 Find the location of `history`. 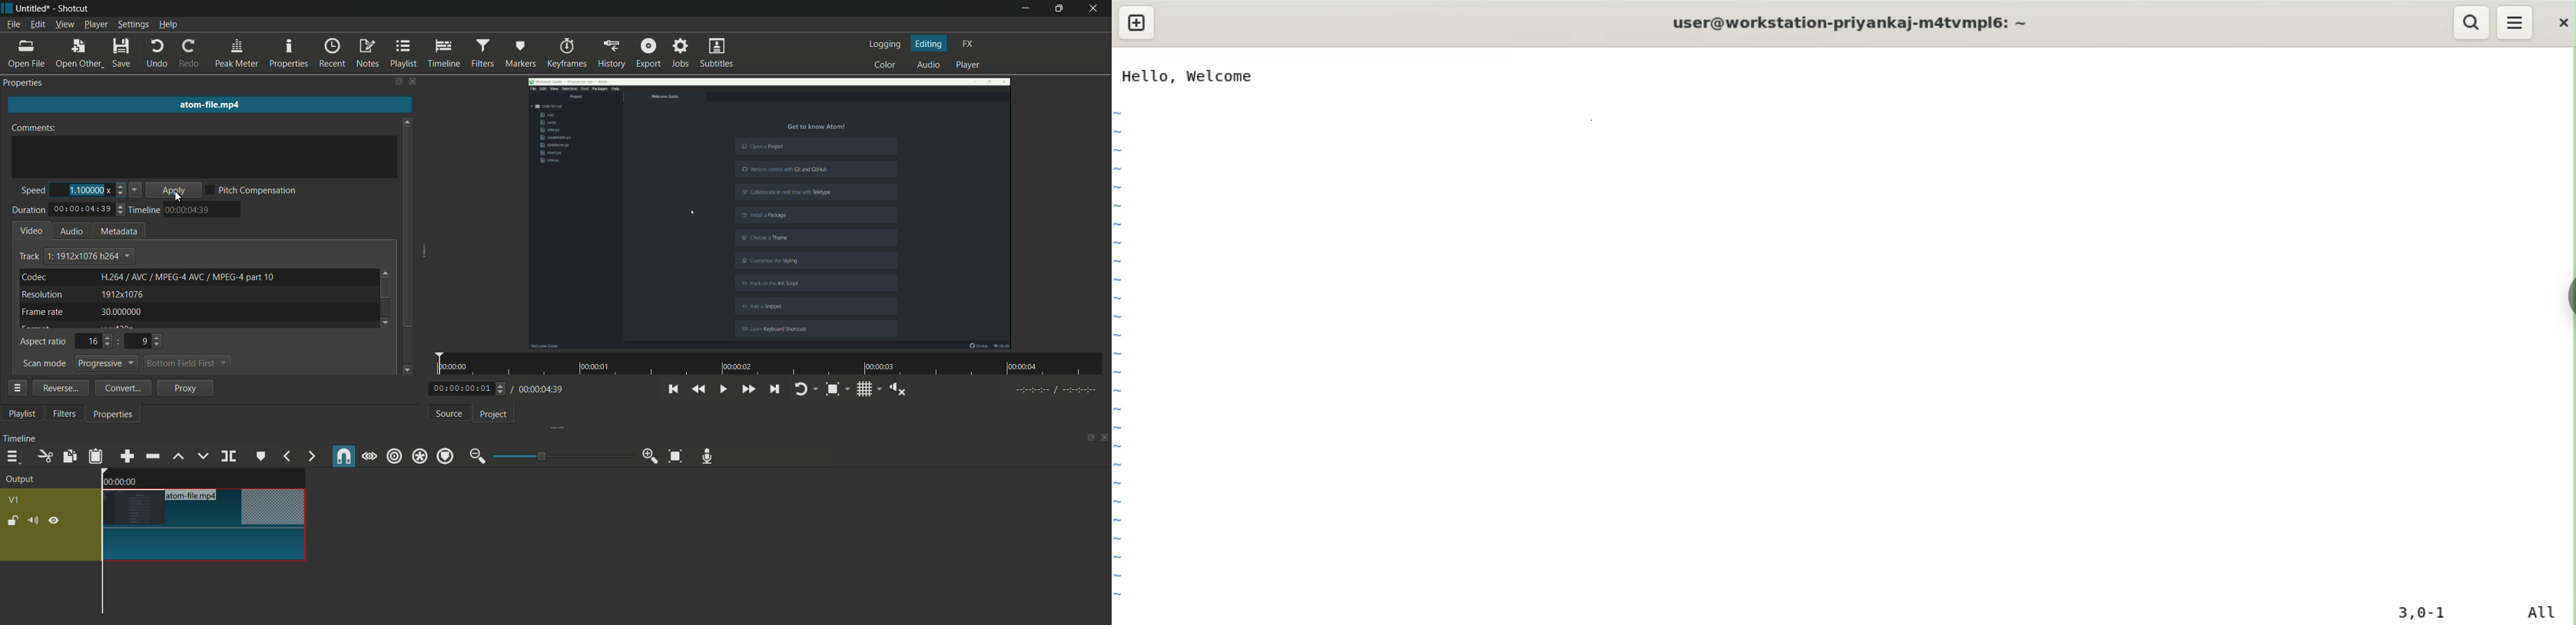

history is located at coordinates (611, 53).